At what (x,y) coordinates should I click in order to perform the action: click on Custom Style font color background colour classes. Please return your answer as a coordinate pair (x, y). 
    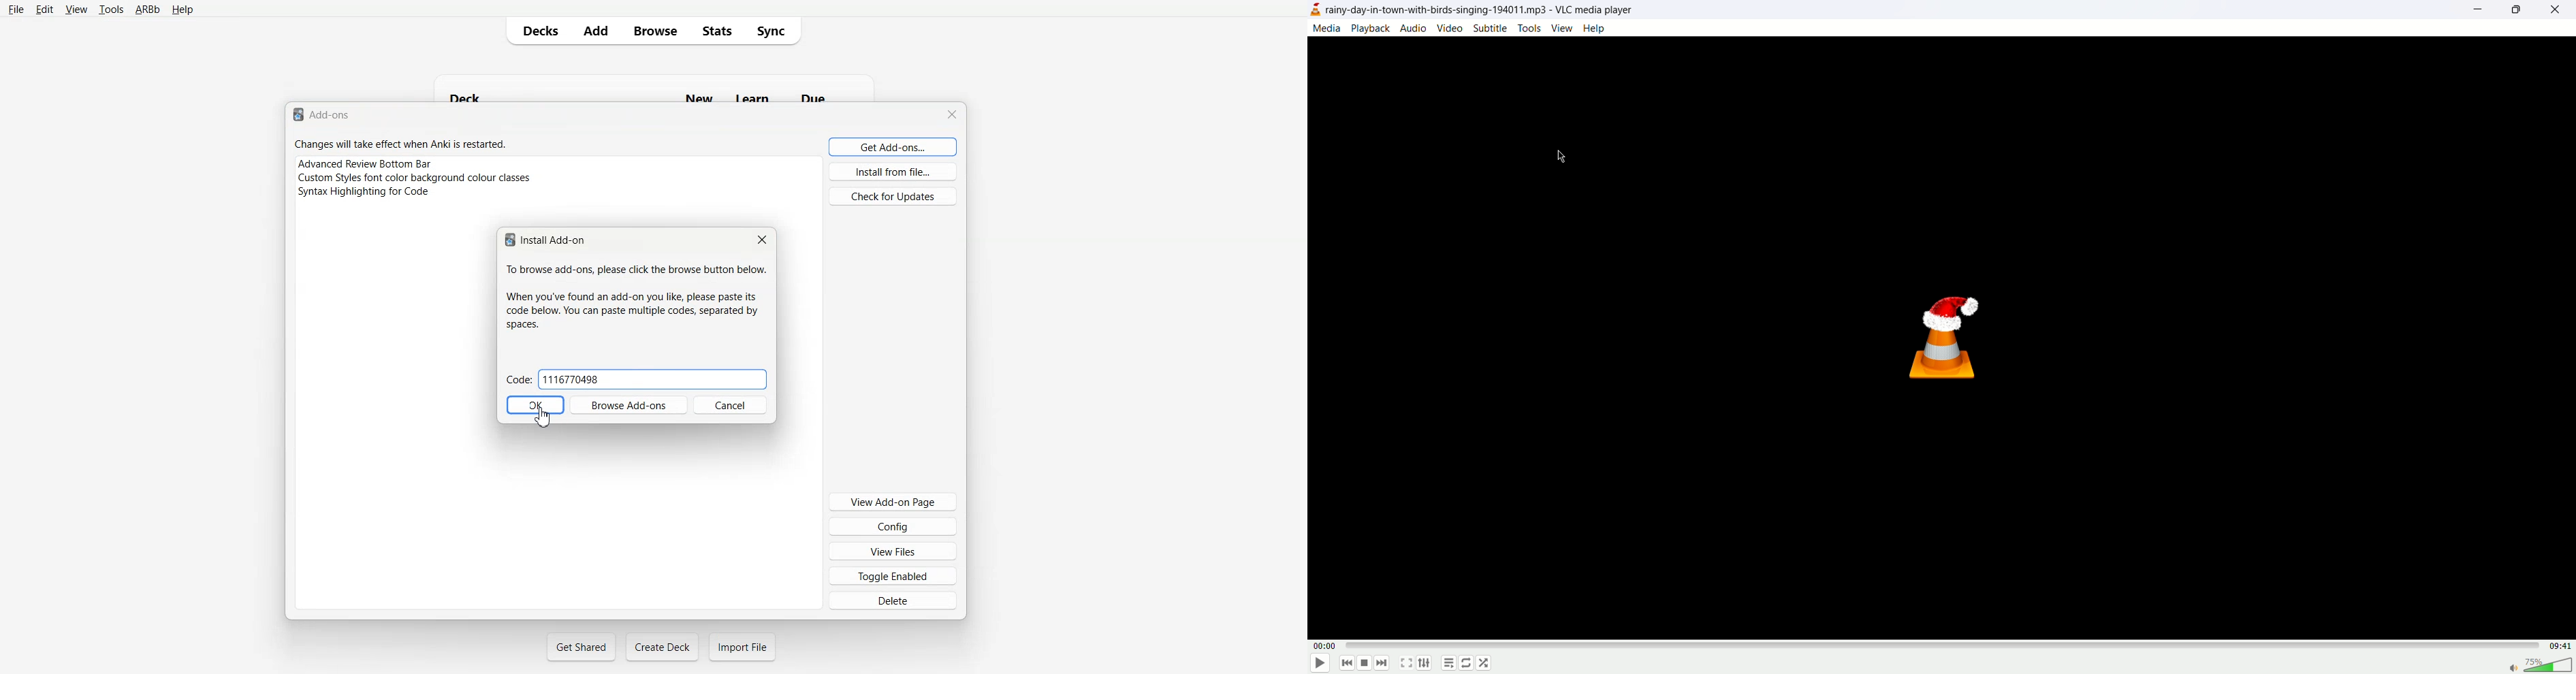
    Looking at the image, I should click on (558, 178).